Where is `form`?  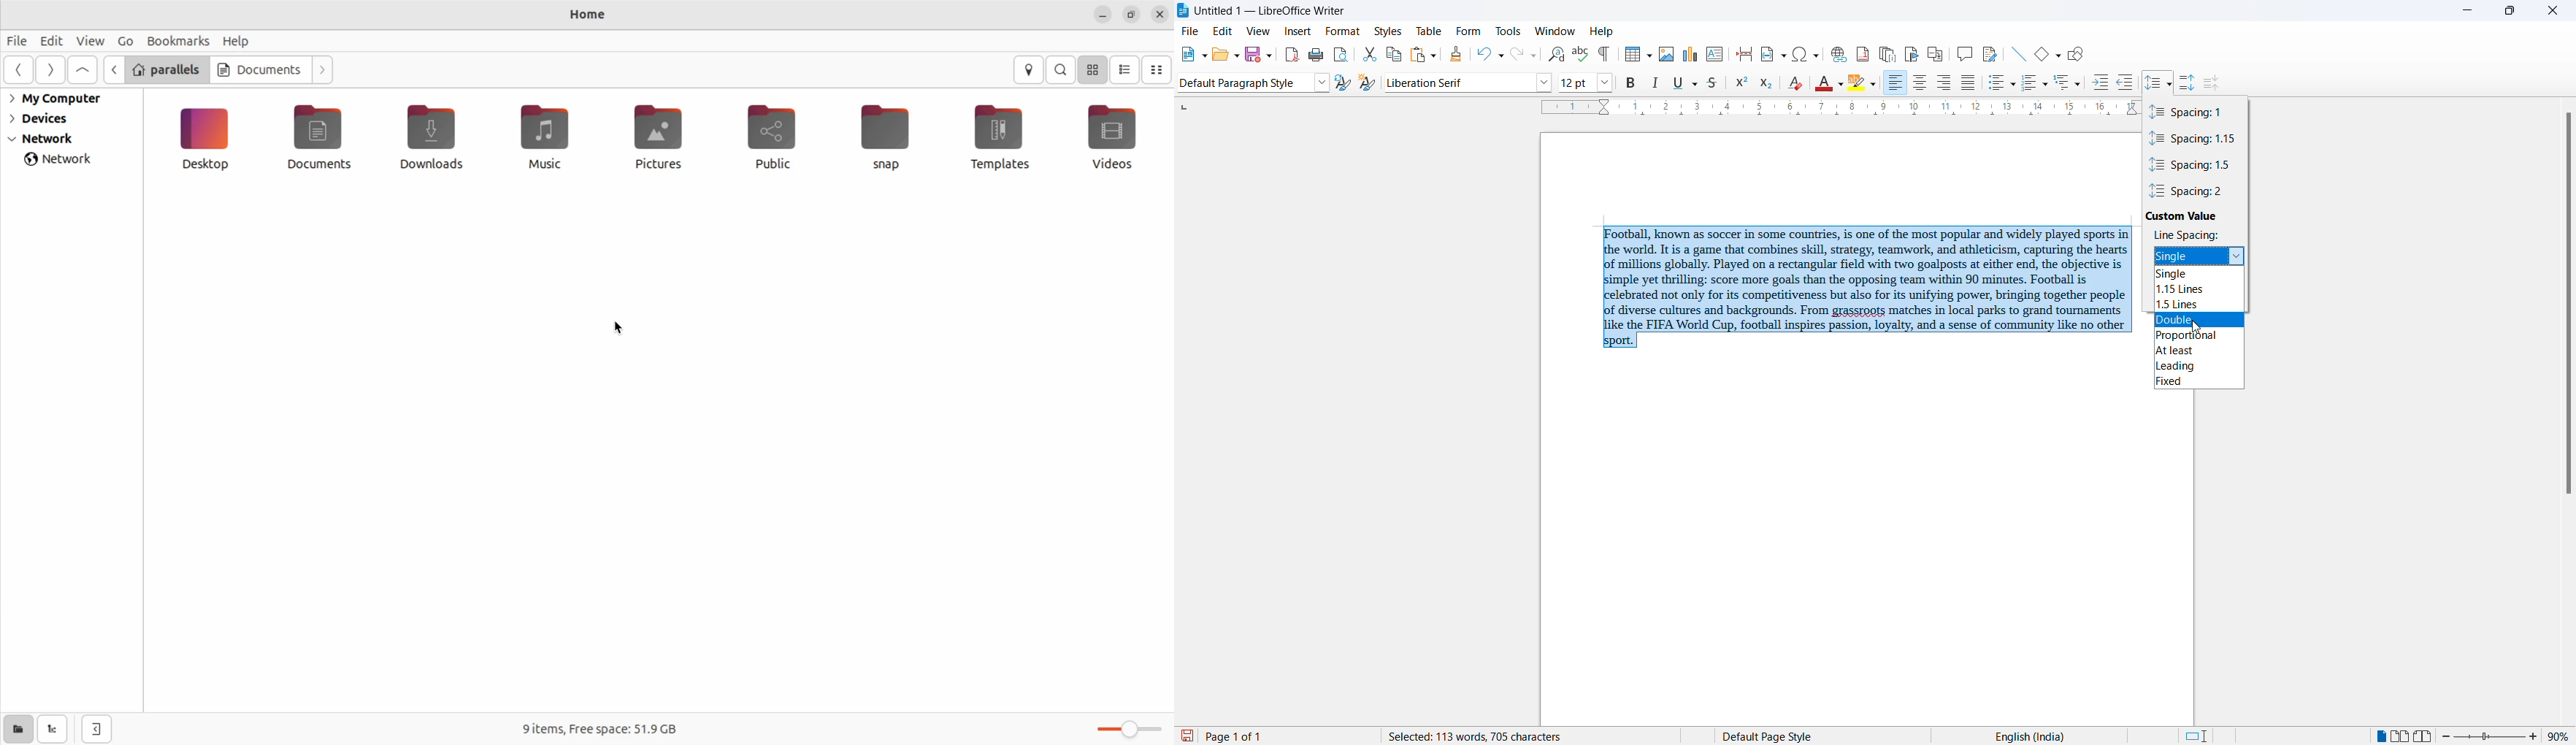 form is located at coordinates (1466, 31).